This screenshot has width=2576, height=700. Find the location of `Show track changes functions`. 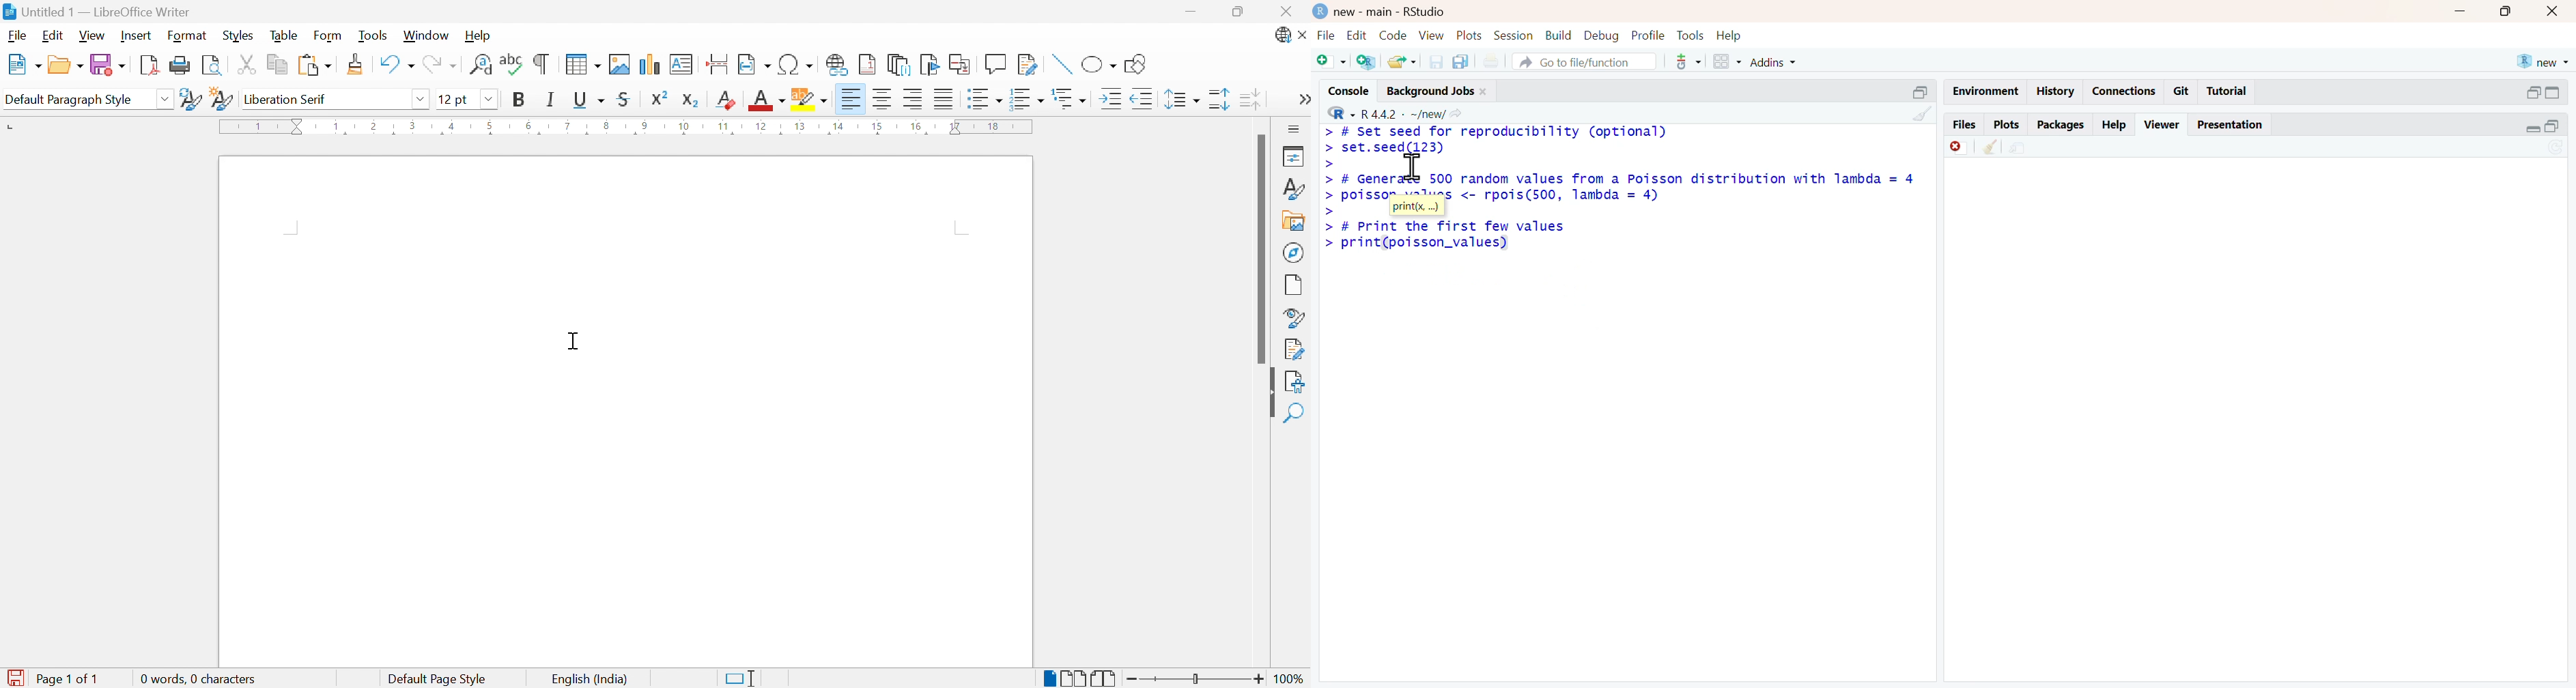

Show track changes functions is located at coordinates (1028, 65).